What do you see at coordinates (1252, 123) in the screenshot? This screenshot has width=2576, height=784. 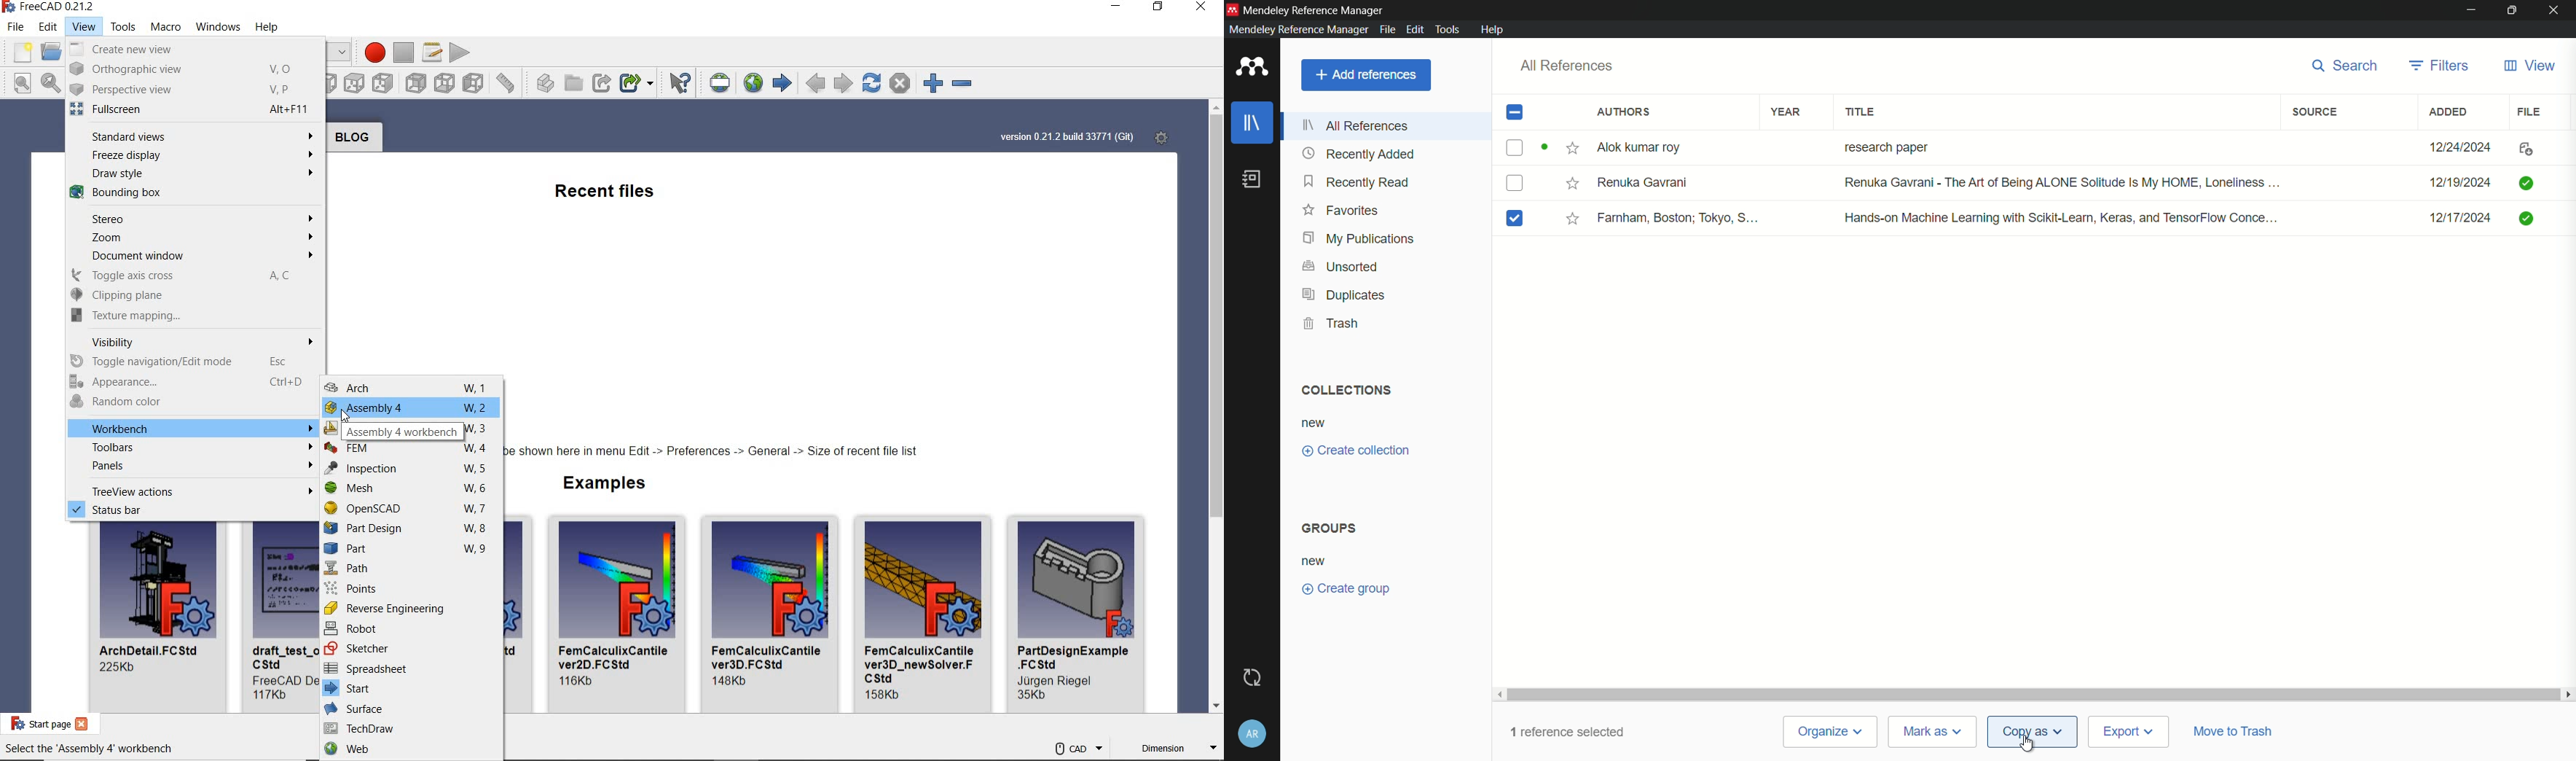 I see `library` at bounding box center [1252, 123].